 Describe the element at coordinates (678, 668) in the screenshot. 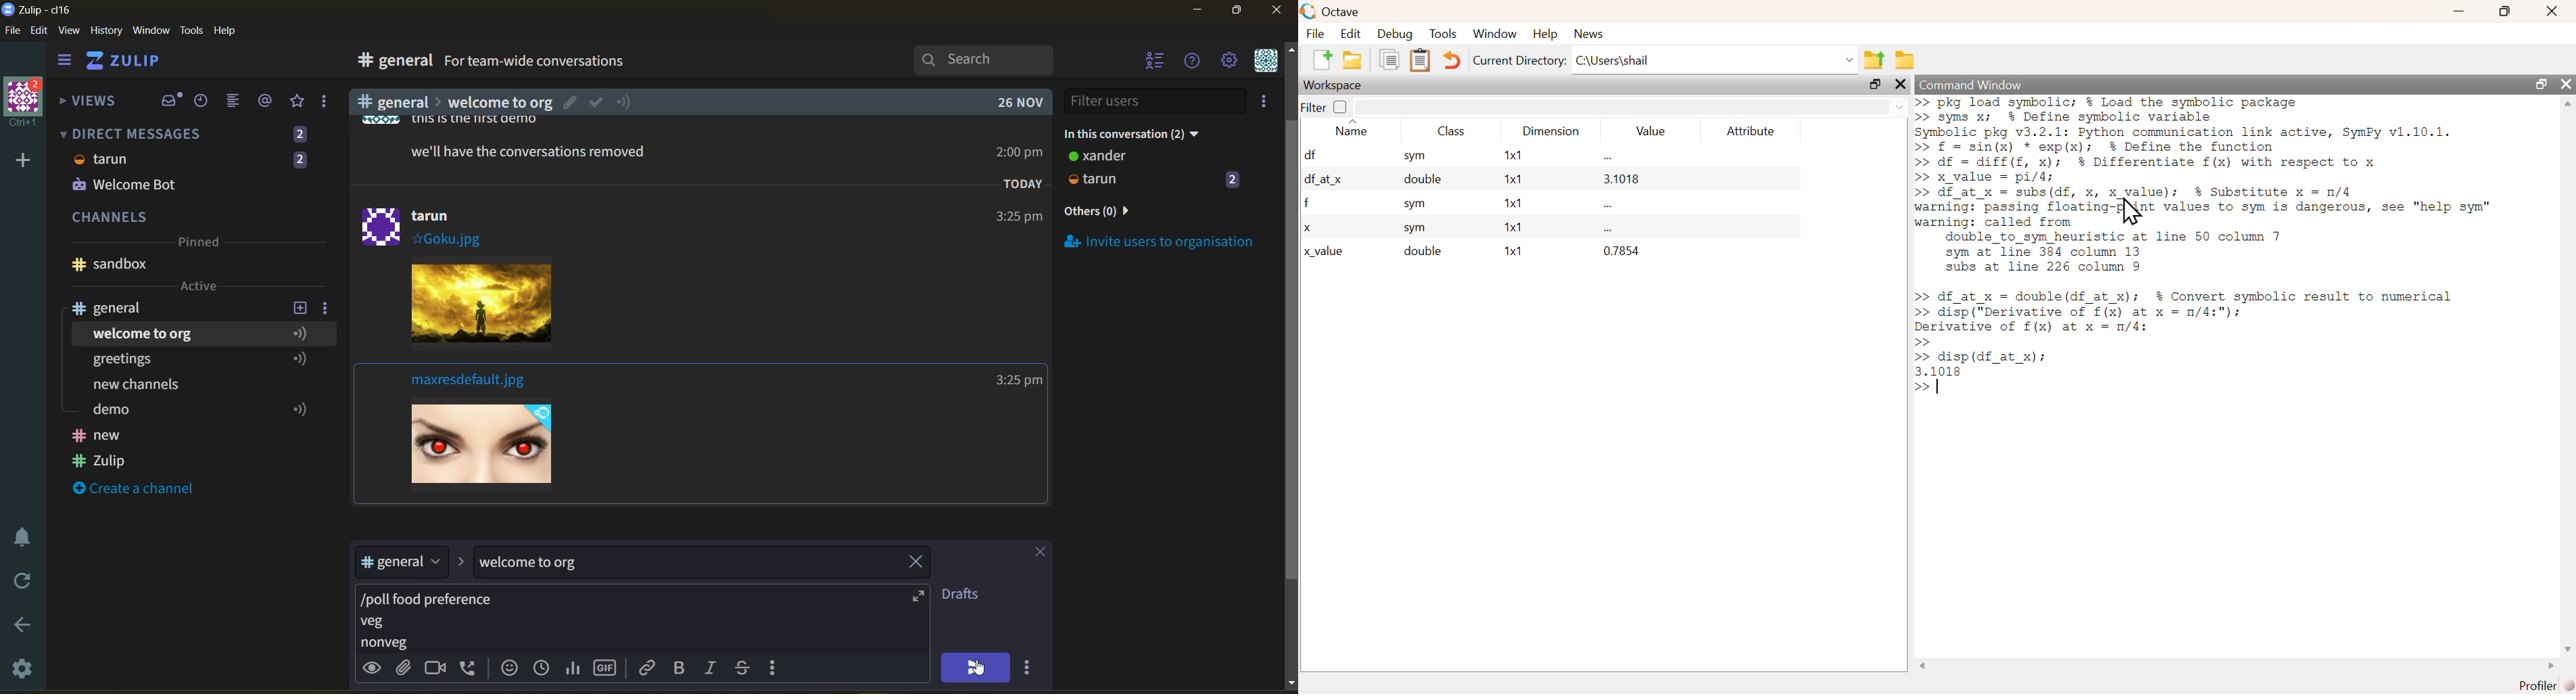

I see `bold` at that location.